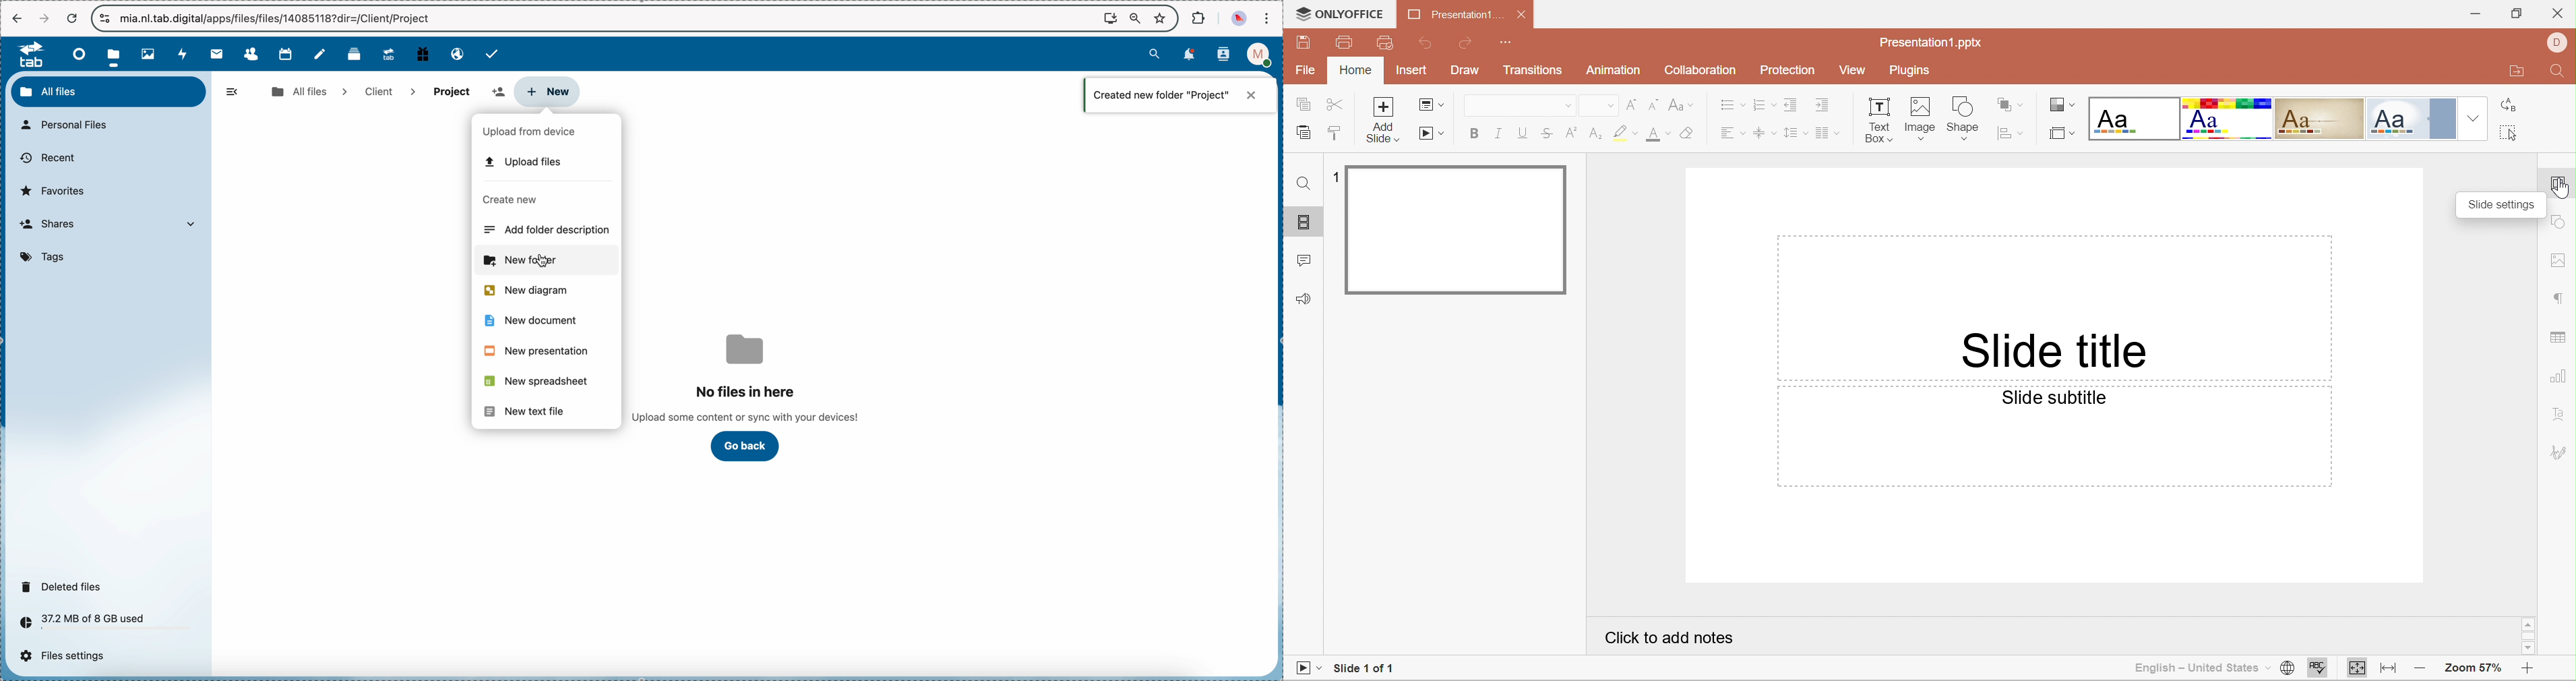  Describe the element at coordinates (26, 54) in the screenshot. I see `tab` at that location.